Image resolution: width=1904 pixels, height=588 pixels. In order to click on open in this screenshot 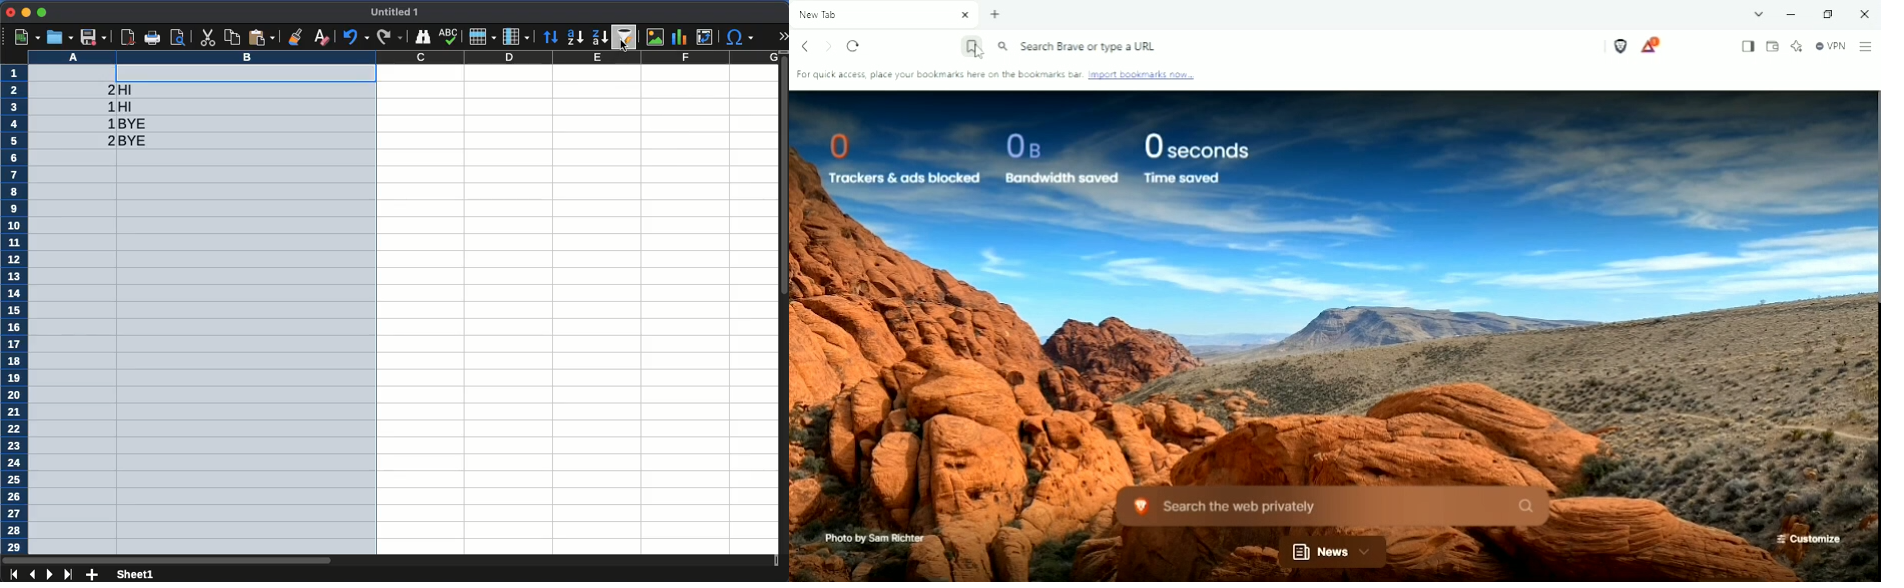, I will do `click(60, 38)`.